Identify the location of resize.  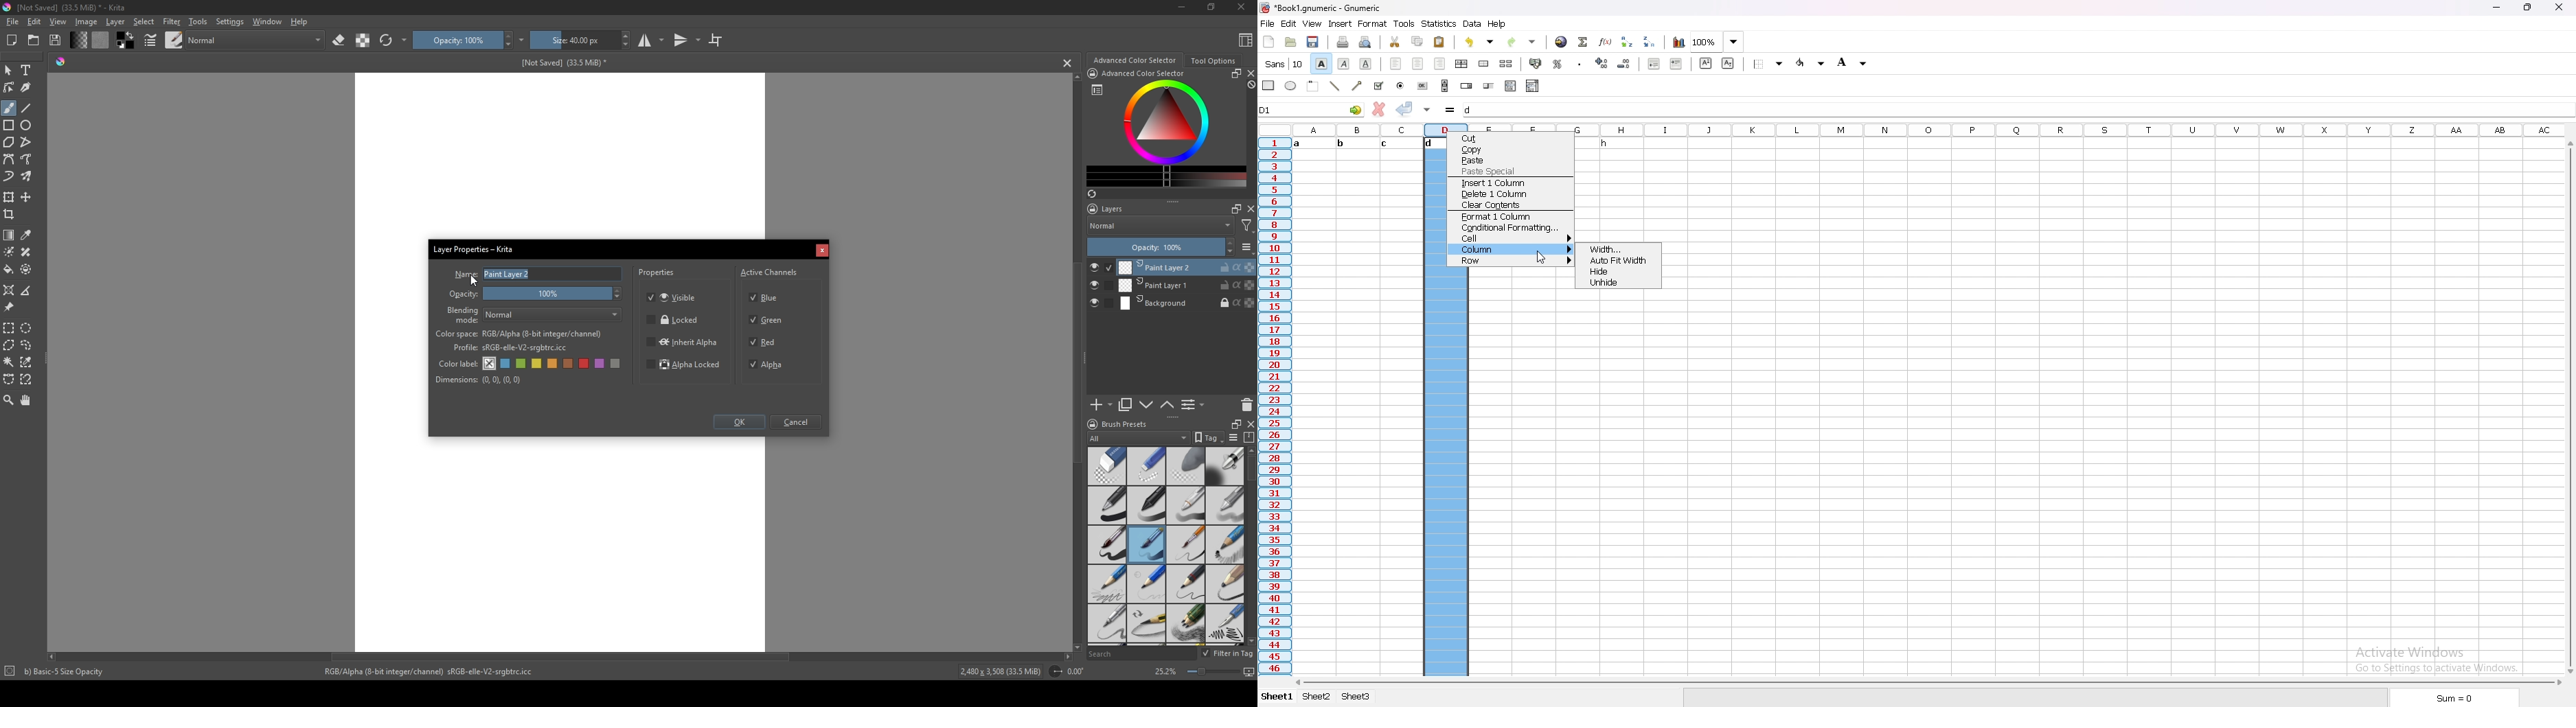
(1233, 423).